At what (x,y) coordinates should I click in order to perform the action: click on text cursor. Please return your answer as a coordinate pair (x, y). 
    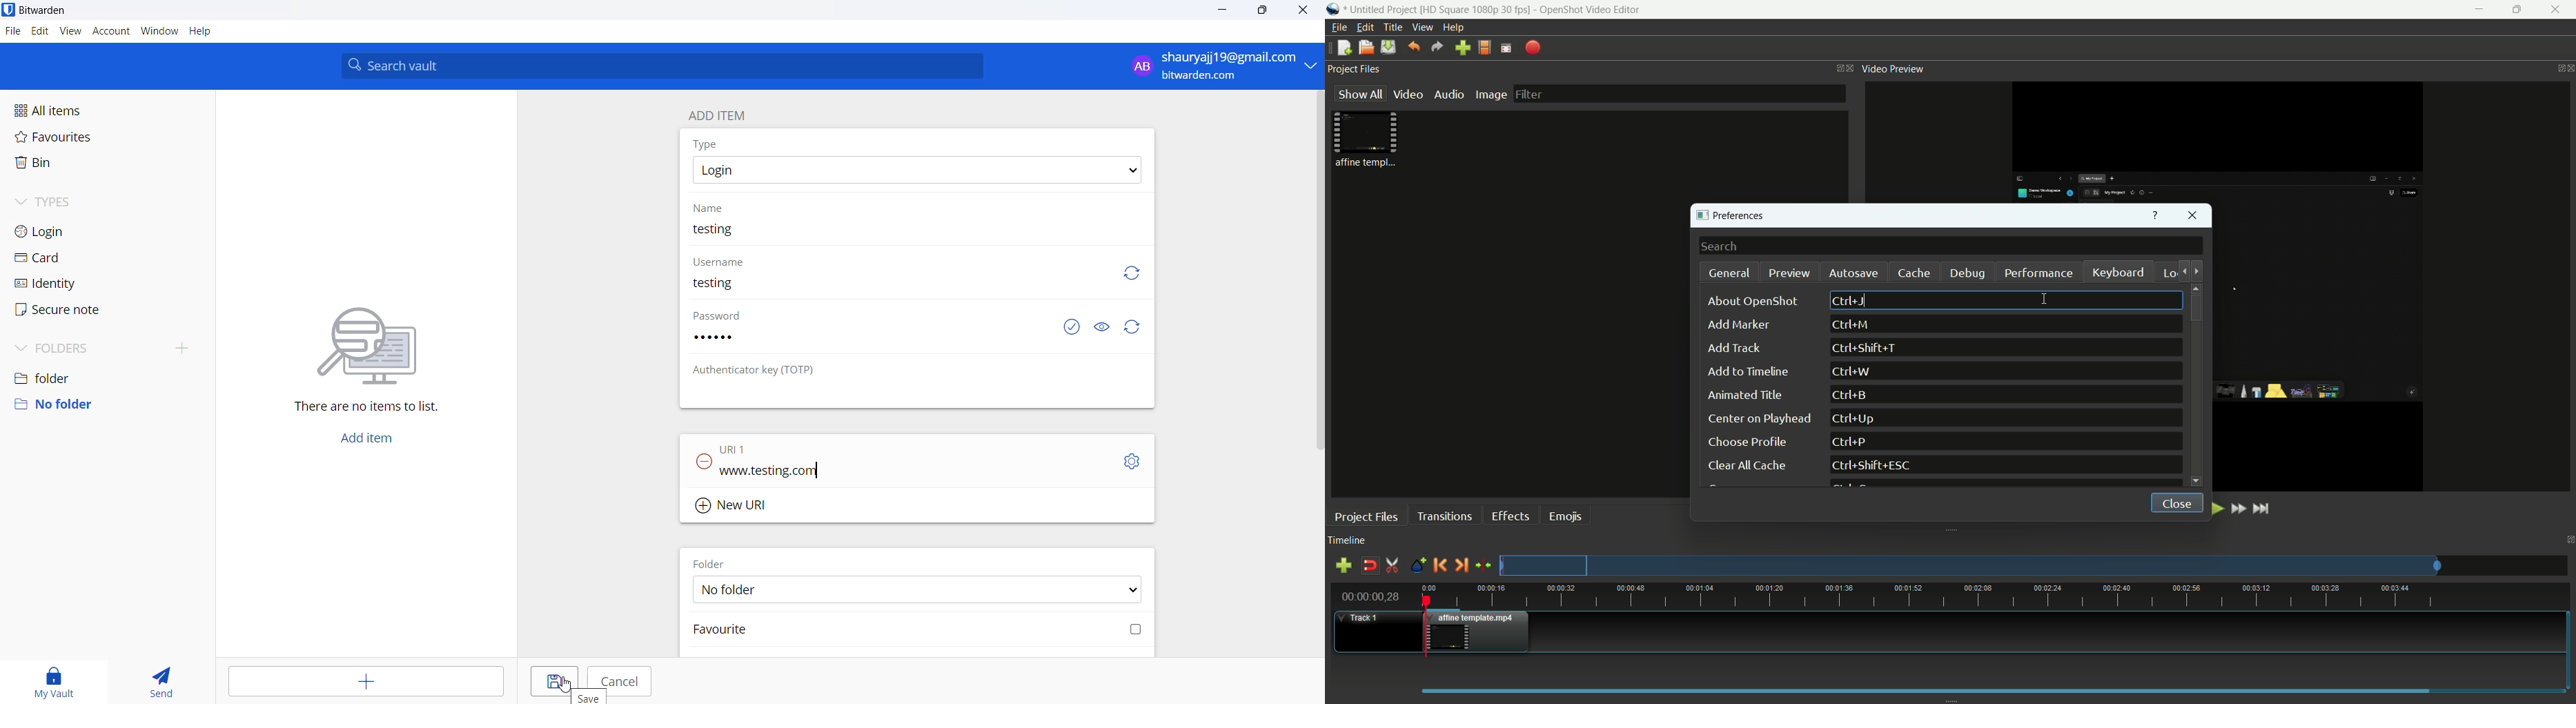
    Looking at the image, I should click on (818, 472).